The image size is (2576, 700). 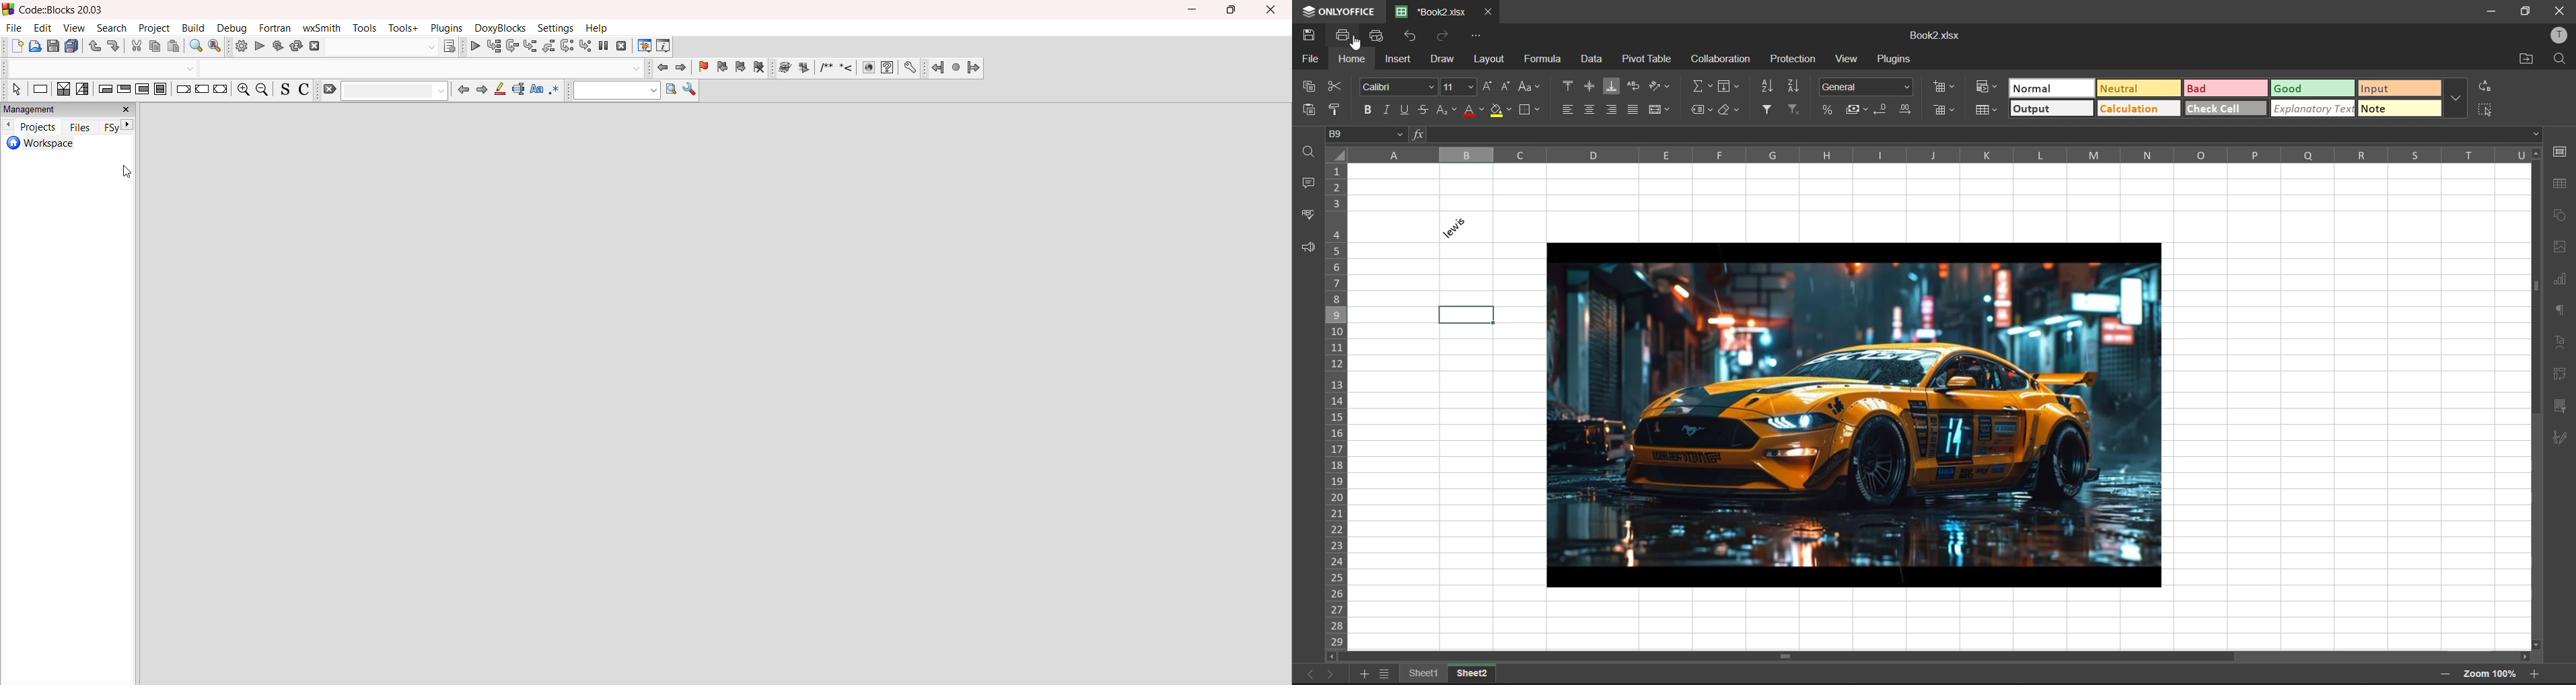 I want to click on cell address, so click(x=1368, y=136).